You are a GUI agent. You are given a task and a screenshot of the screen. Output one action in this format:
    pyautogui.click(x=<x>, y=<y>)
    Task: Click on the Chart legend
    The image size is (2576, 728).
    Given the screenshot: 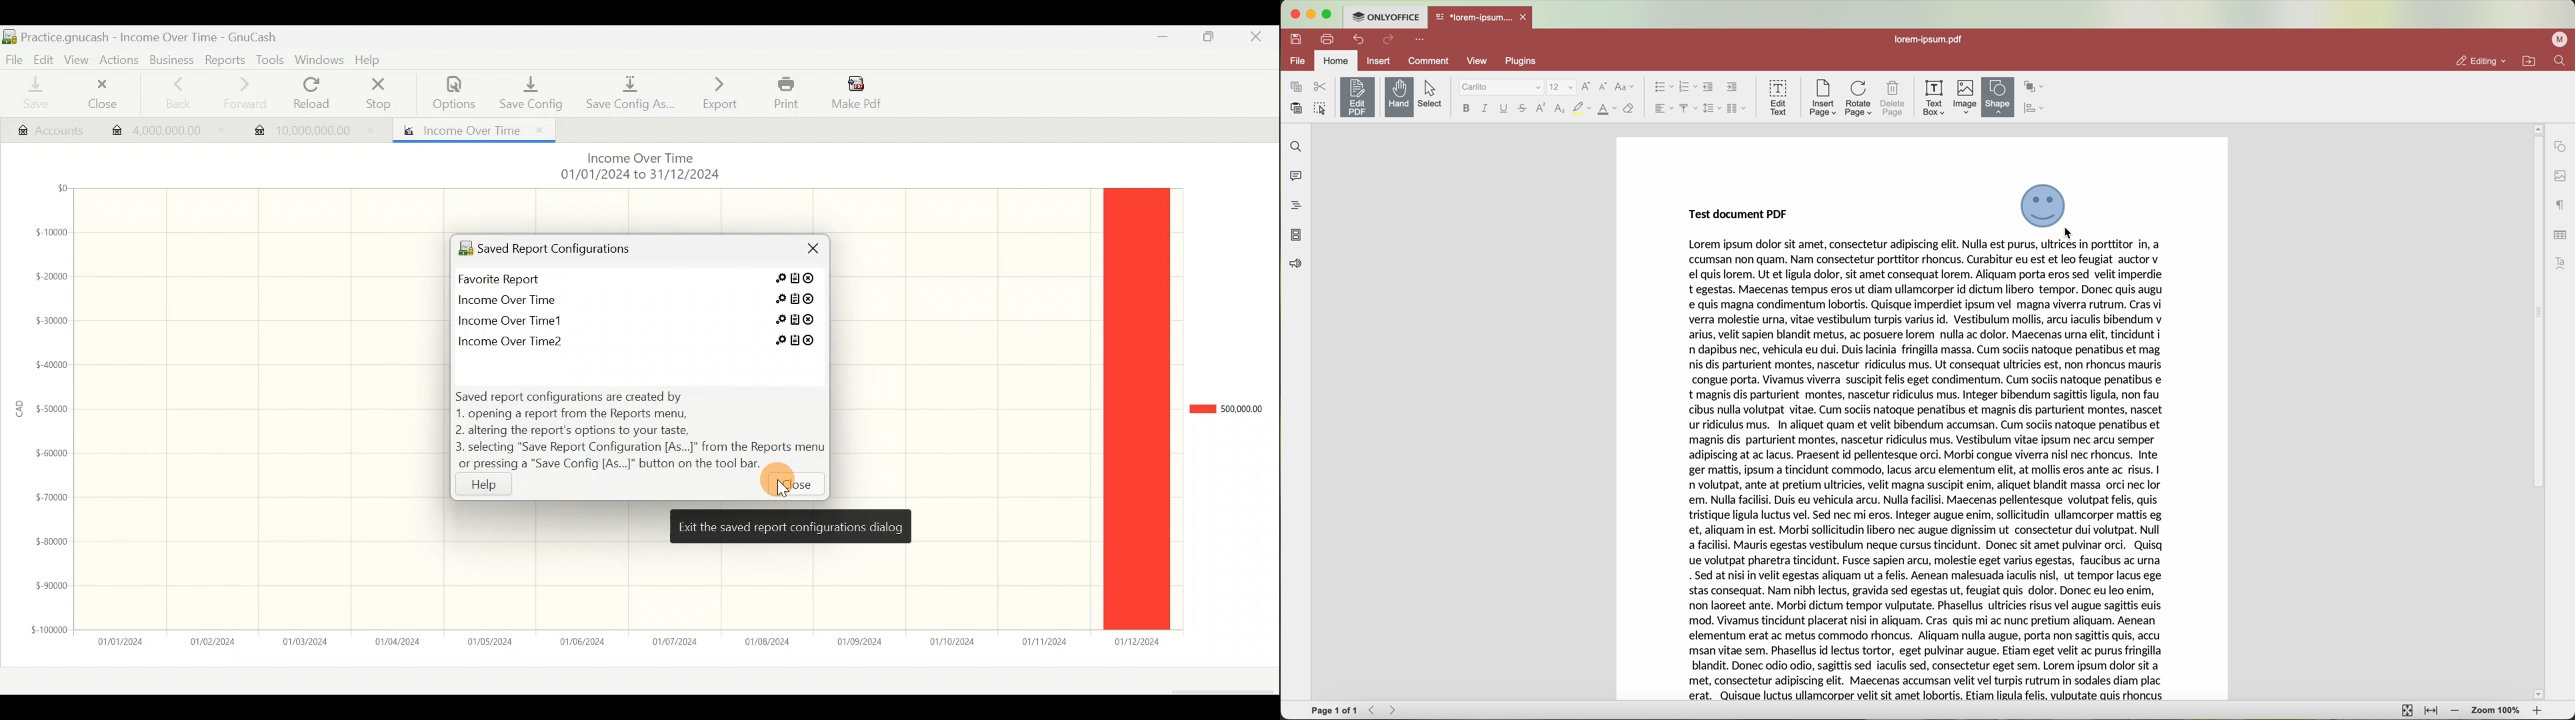 What is the action you would take?
    pyautogui.click(x=1225, y=409)
    